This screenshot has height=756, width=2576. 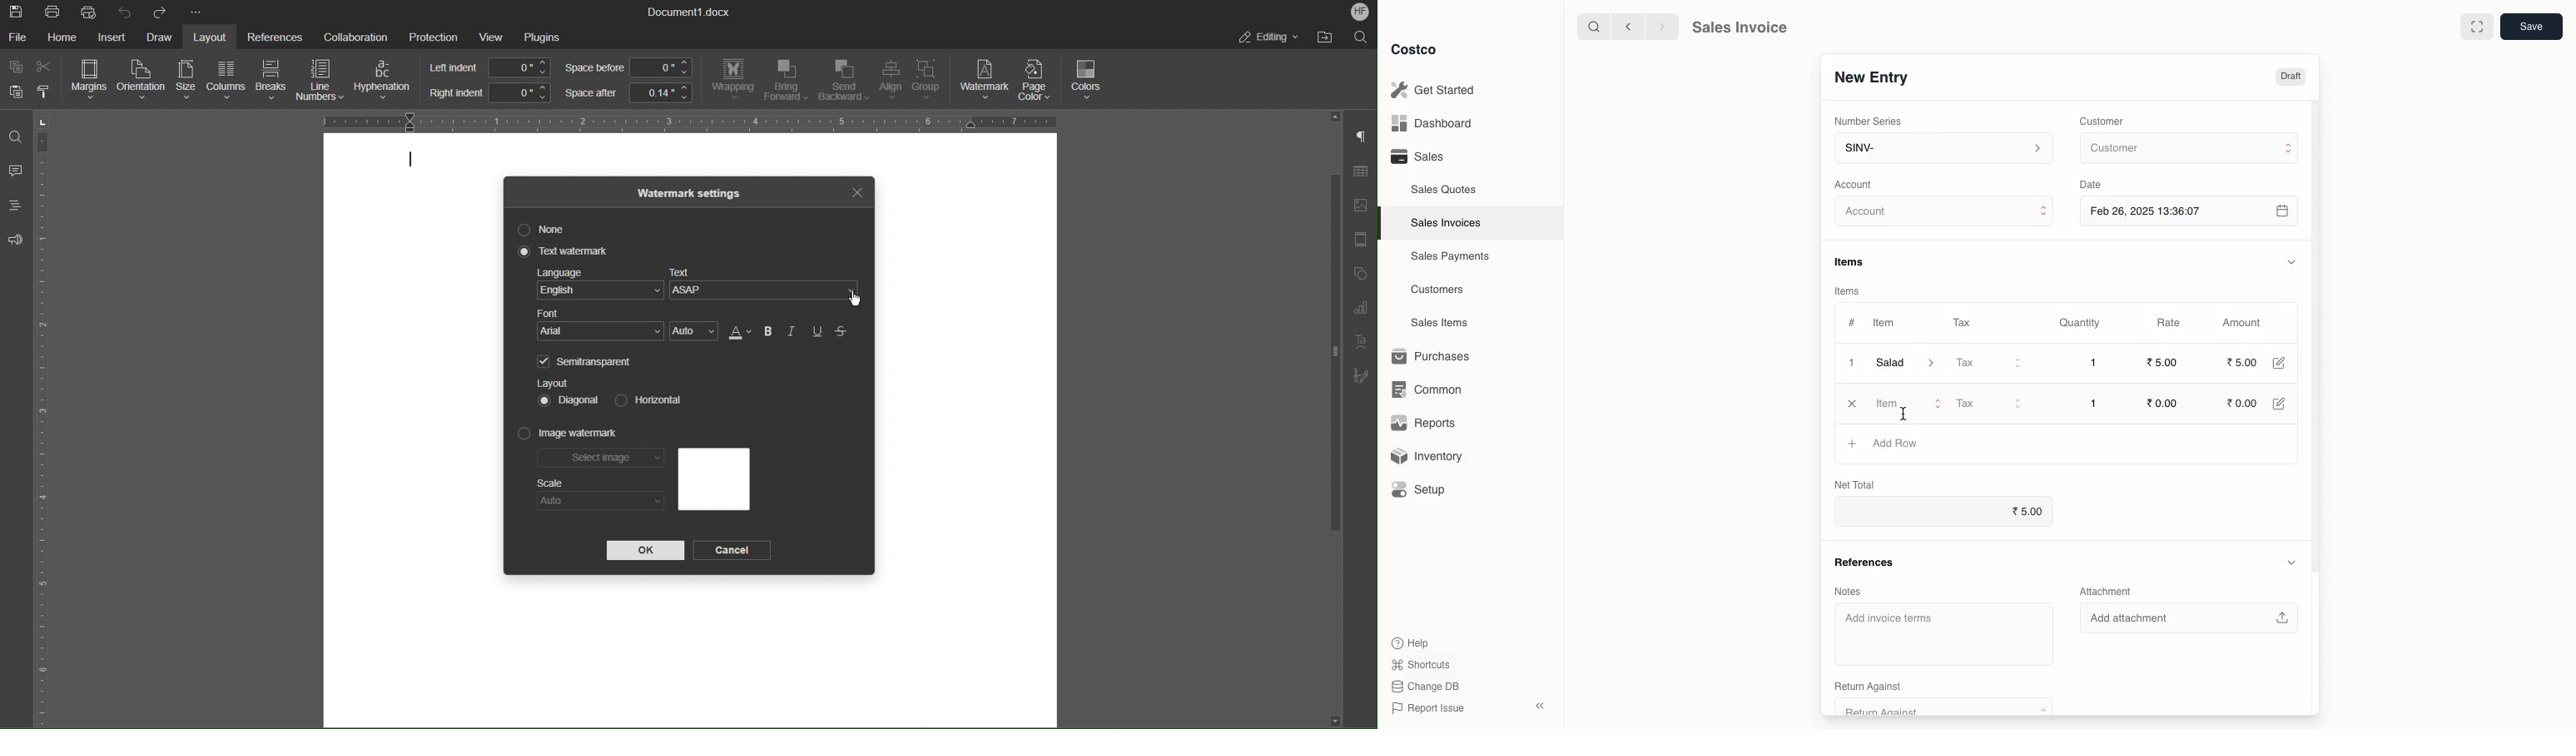 What do you see at coordinates (1447, 223) in the screenshot?
I see `Sales Invoices` at bounding box center [1447, 223].